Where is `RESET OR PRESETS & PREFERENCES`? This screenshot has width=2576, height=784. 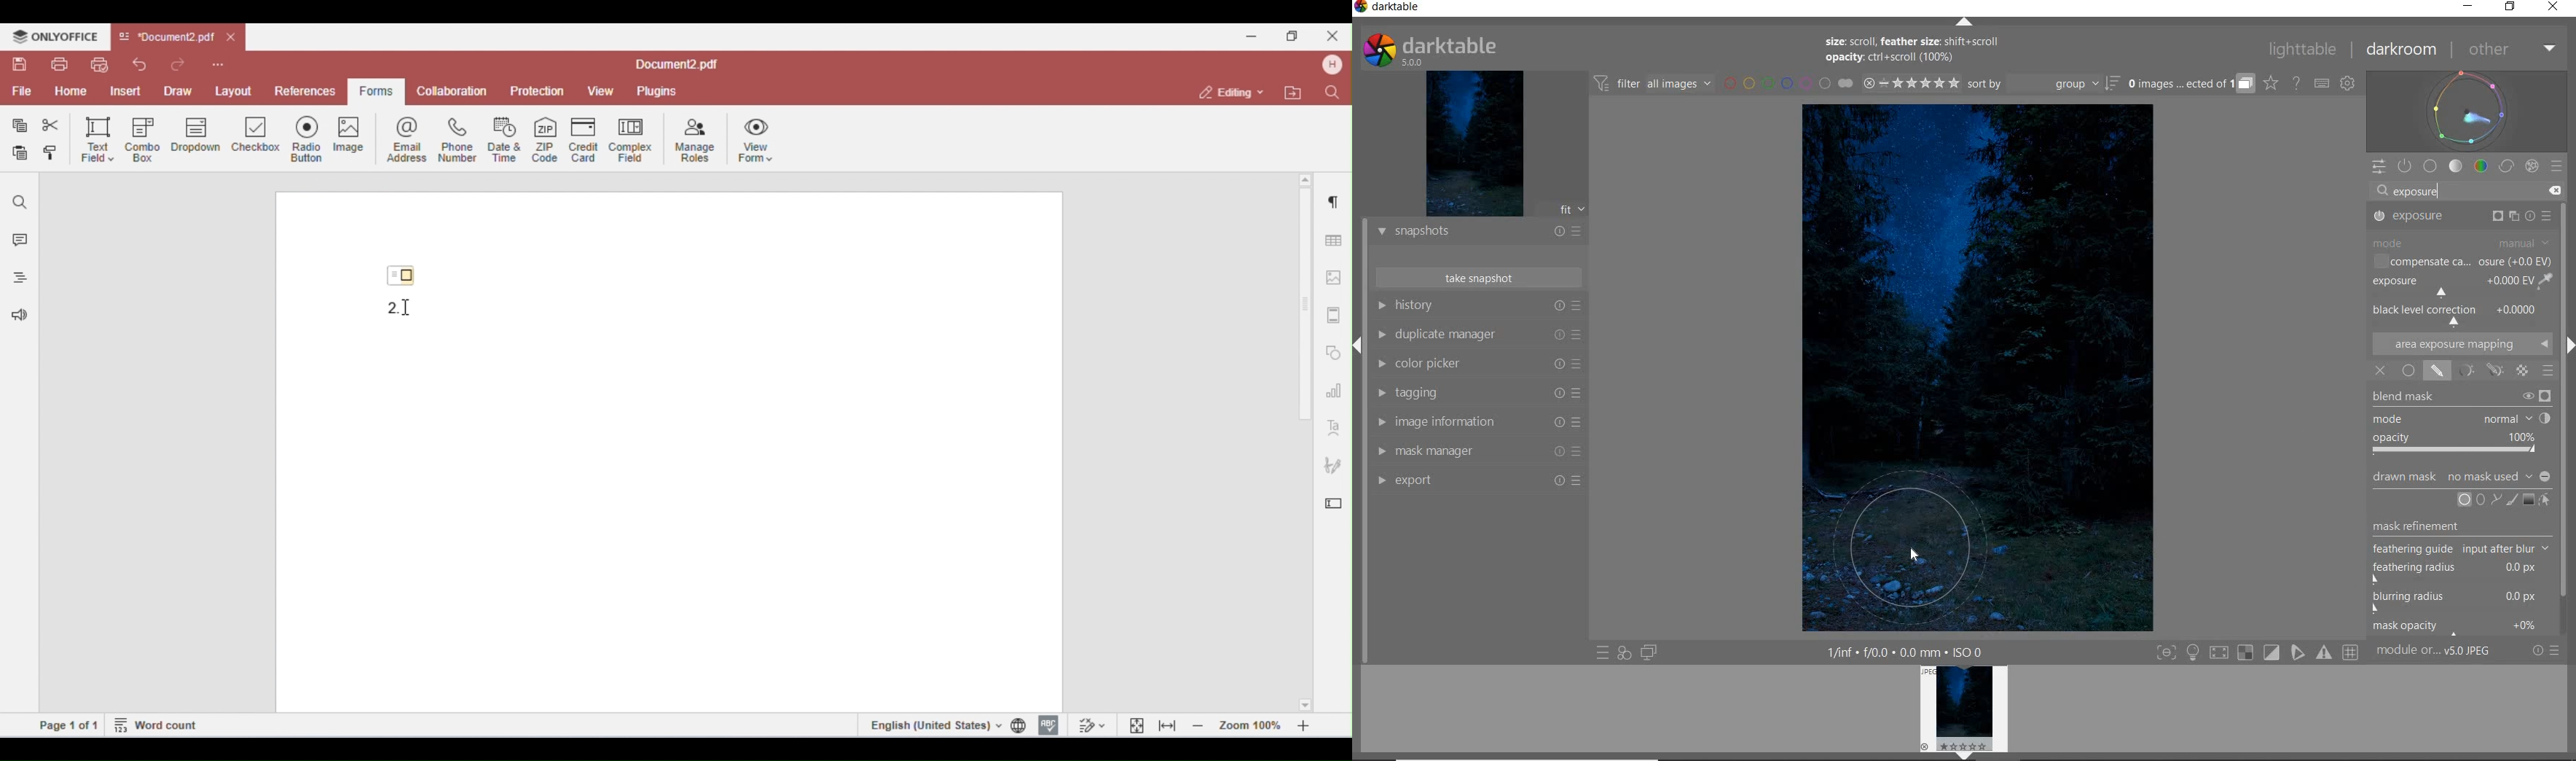 RESET OR PRESETS & PREFERENCES is located at coordinates (2547, 651).